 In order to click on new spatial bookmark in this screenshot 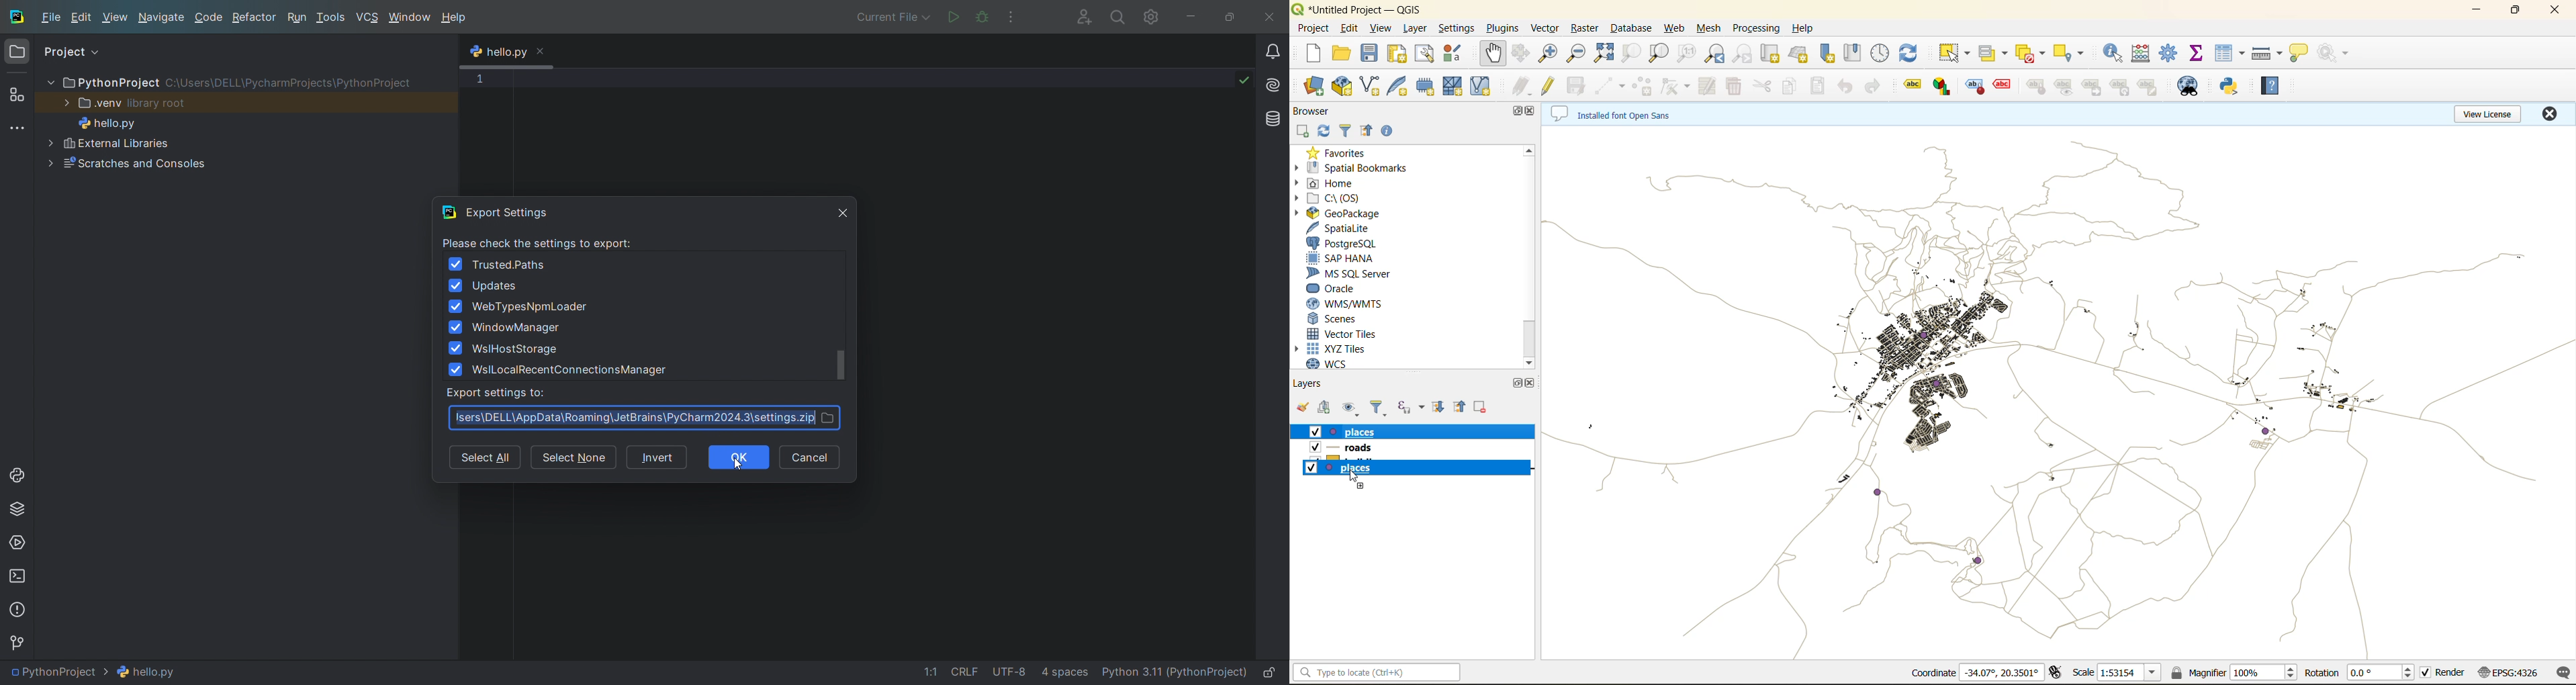, I will do `click(1832, 52)`.